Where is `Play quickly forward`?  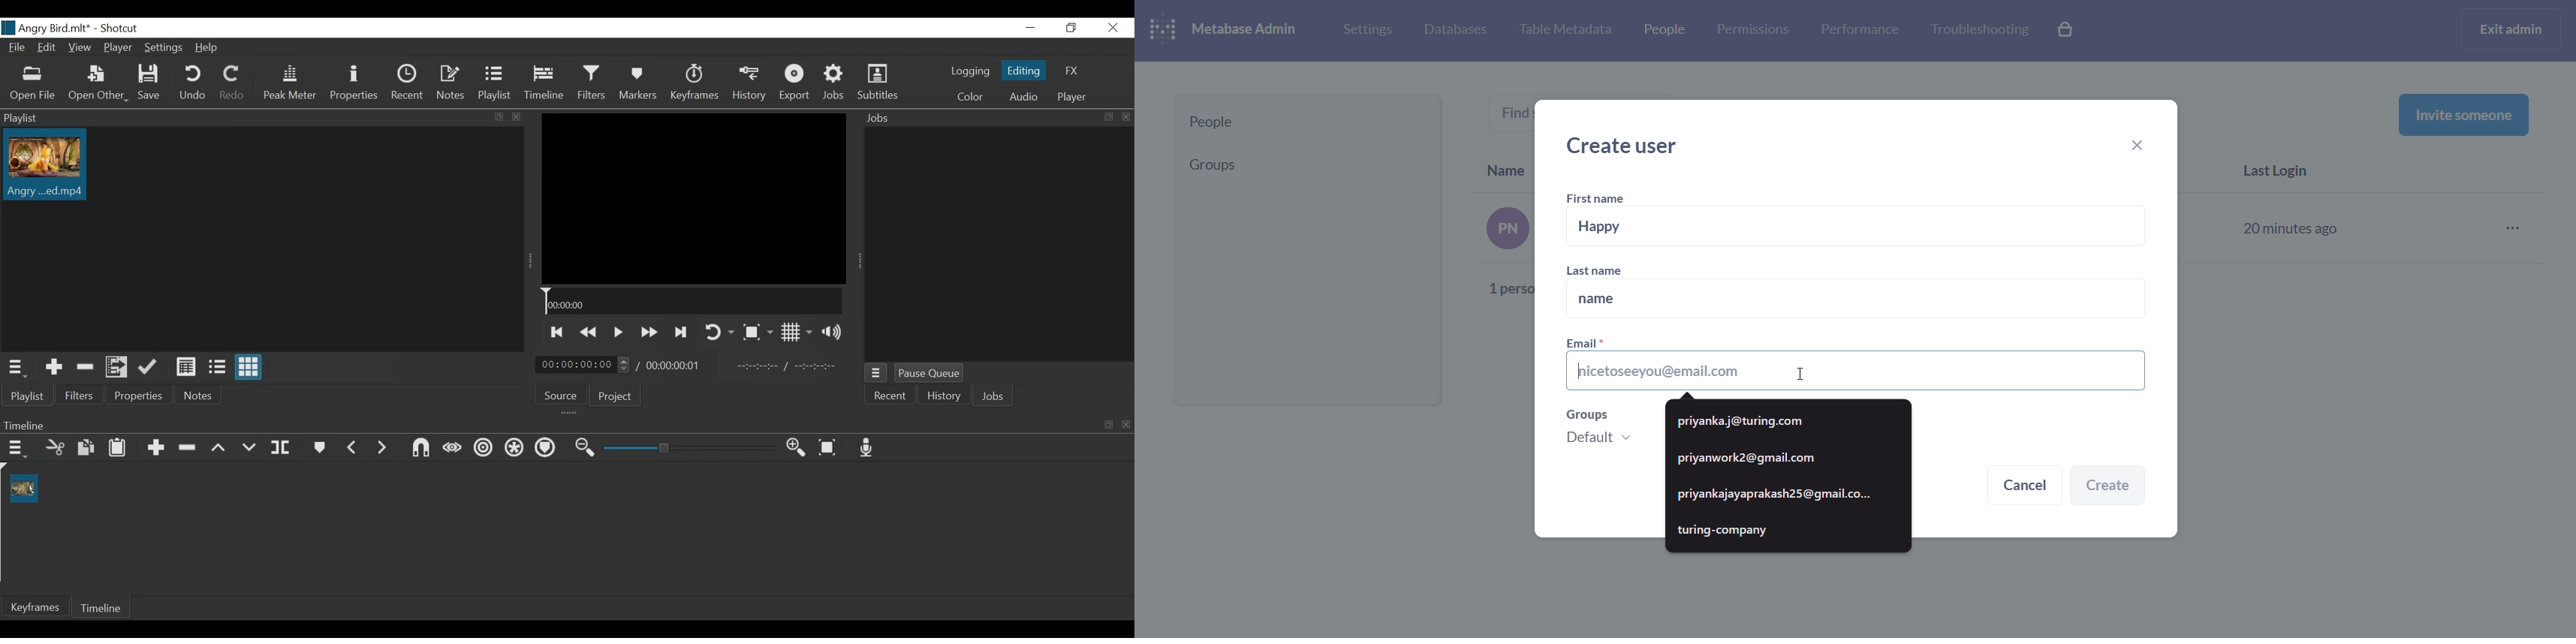
Play quickly forward is located at coordinates (647, 333).